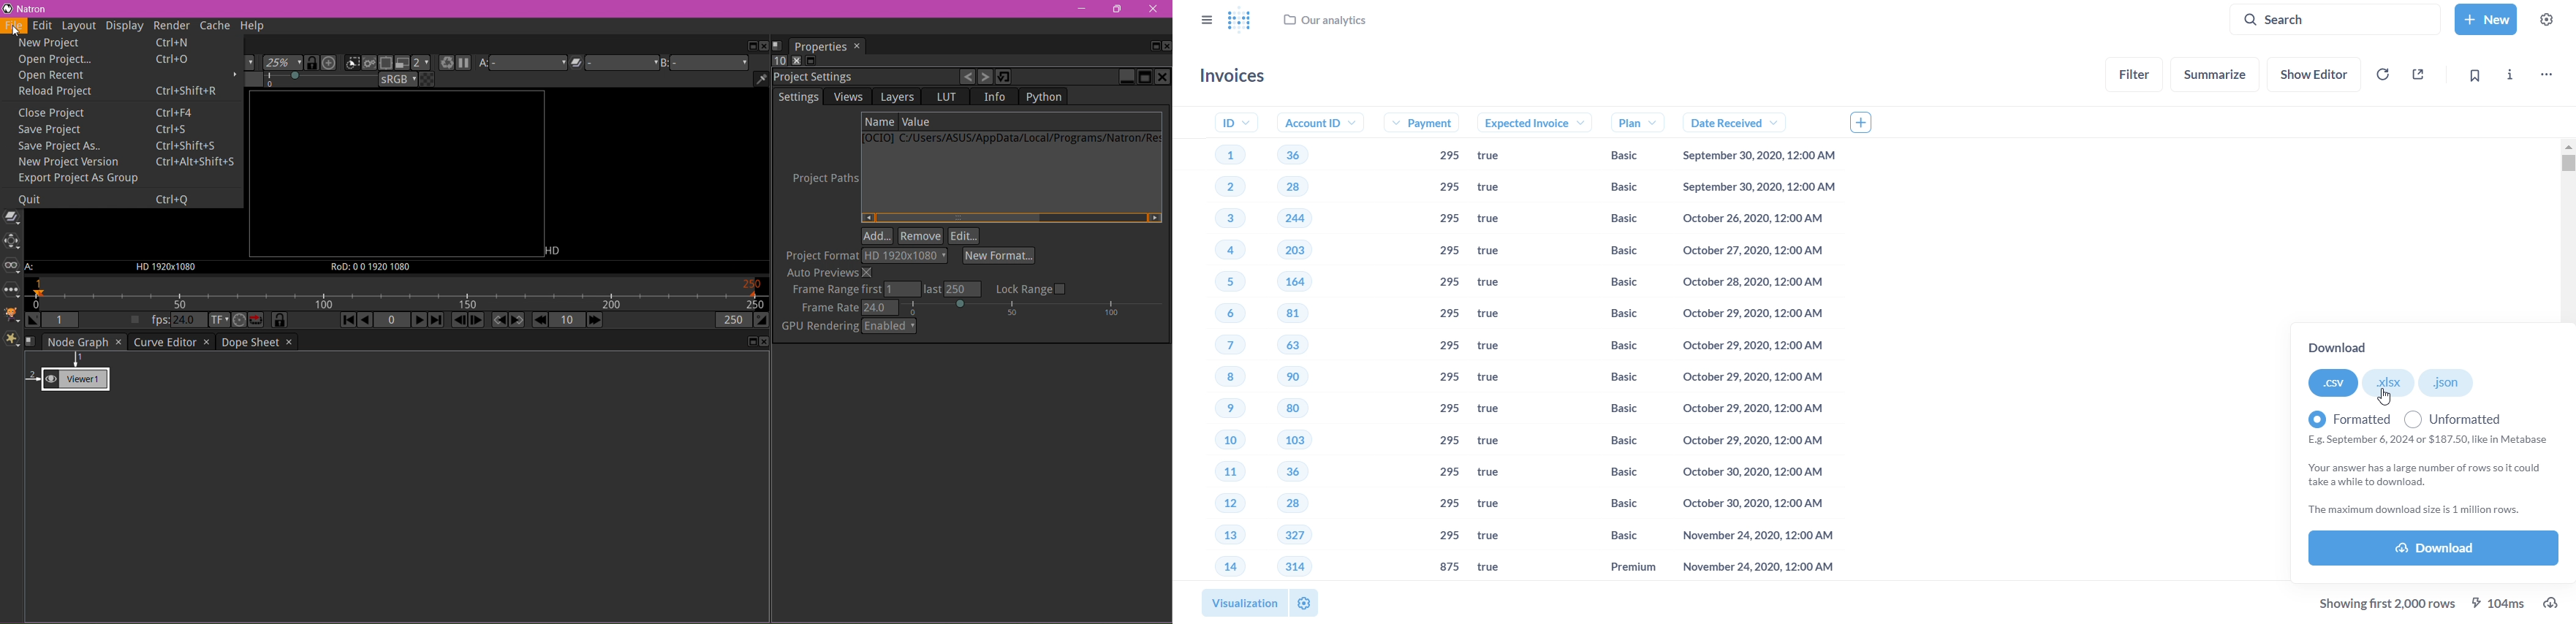  What do you see at coordinates (2431, 476) in the screenshot?
I see `E.g. September 6, 2024 or $187.50, like in Metabase
Your answer has a large number of rows so it could
take awhile to download.

‘The maximum download size is 1 million rows.` at bounding box center [2431, 476].